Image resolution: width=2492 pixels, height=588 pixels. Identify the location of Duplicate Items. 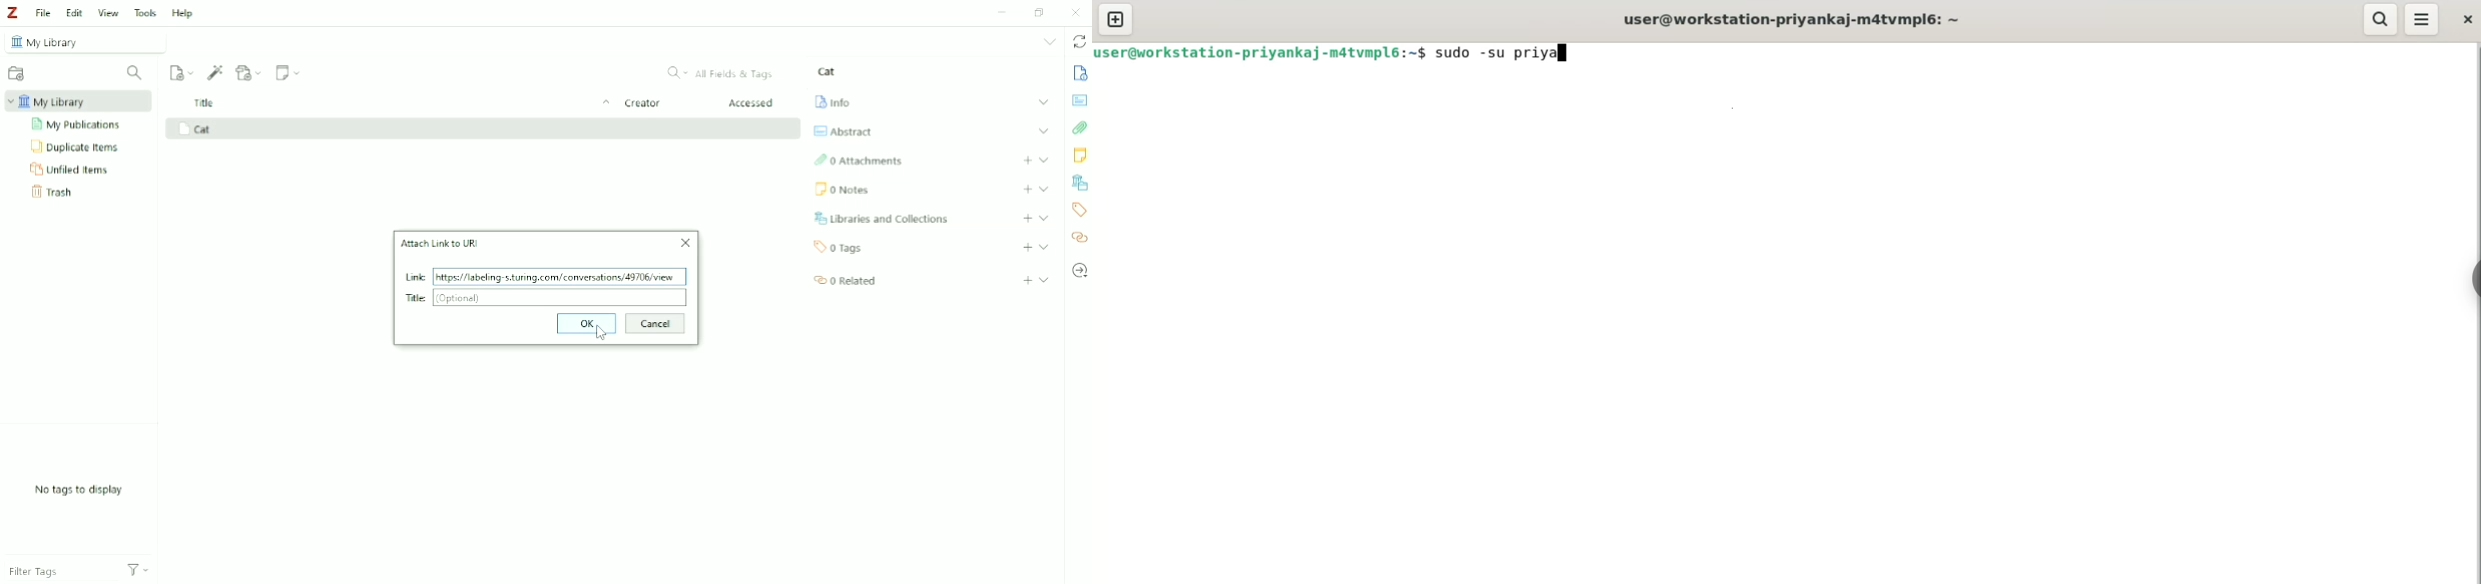
(76, 146).